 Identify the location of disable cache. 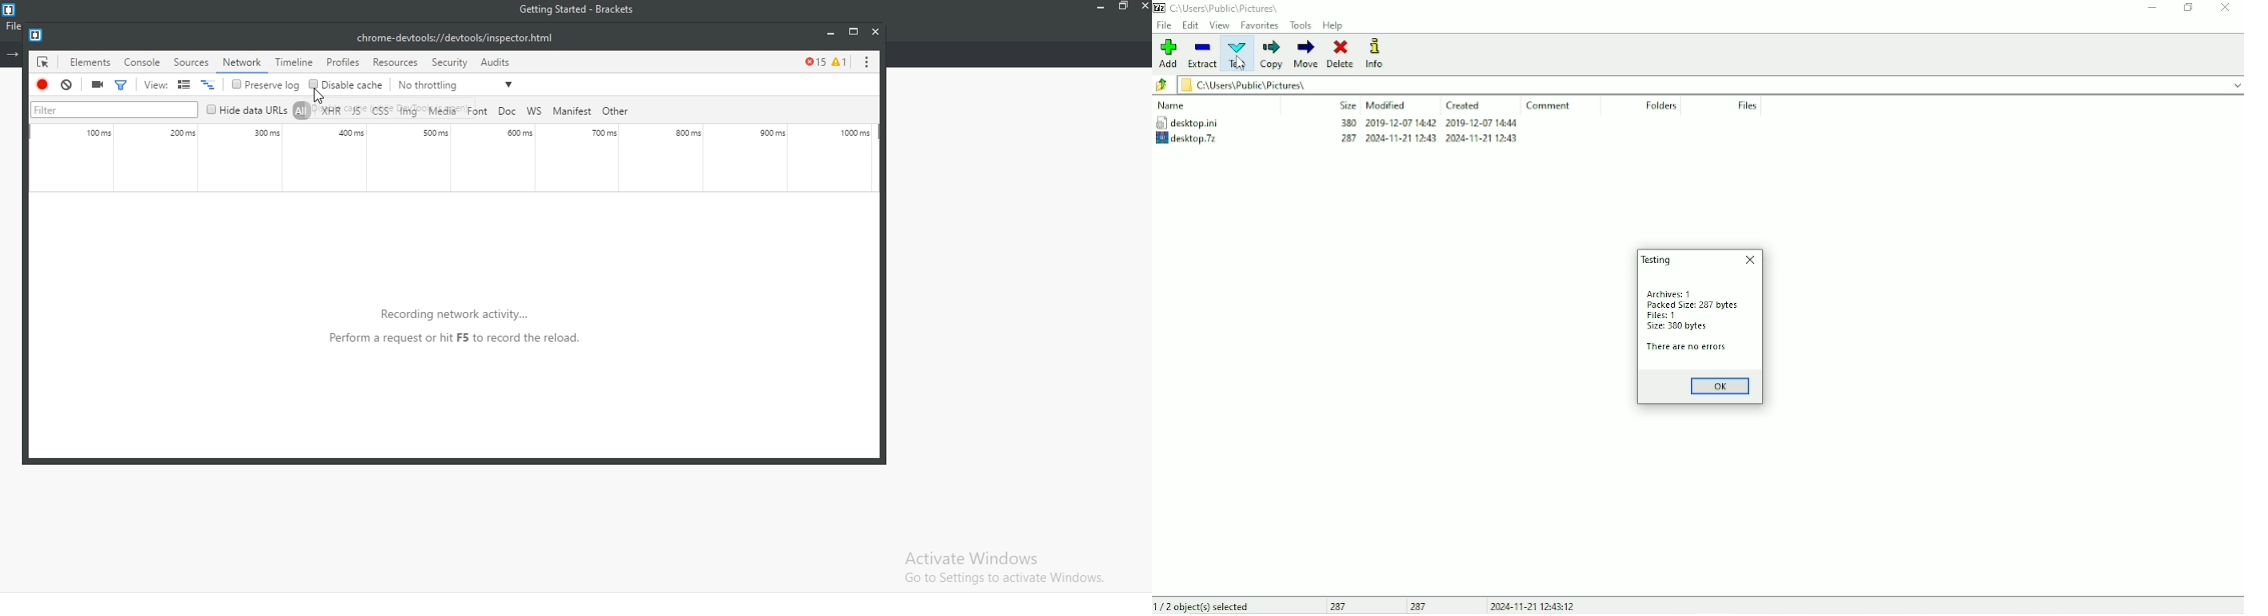
(345, 84).